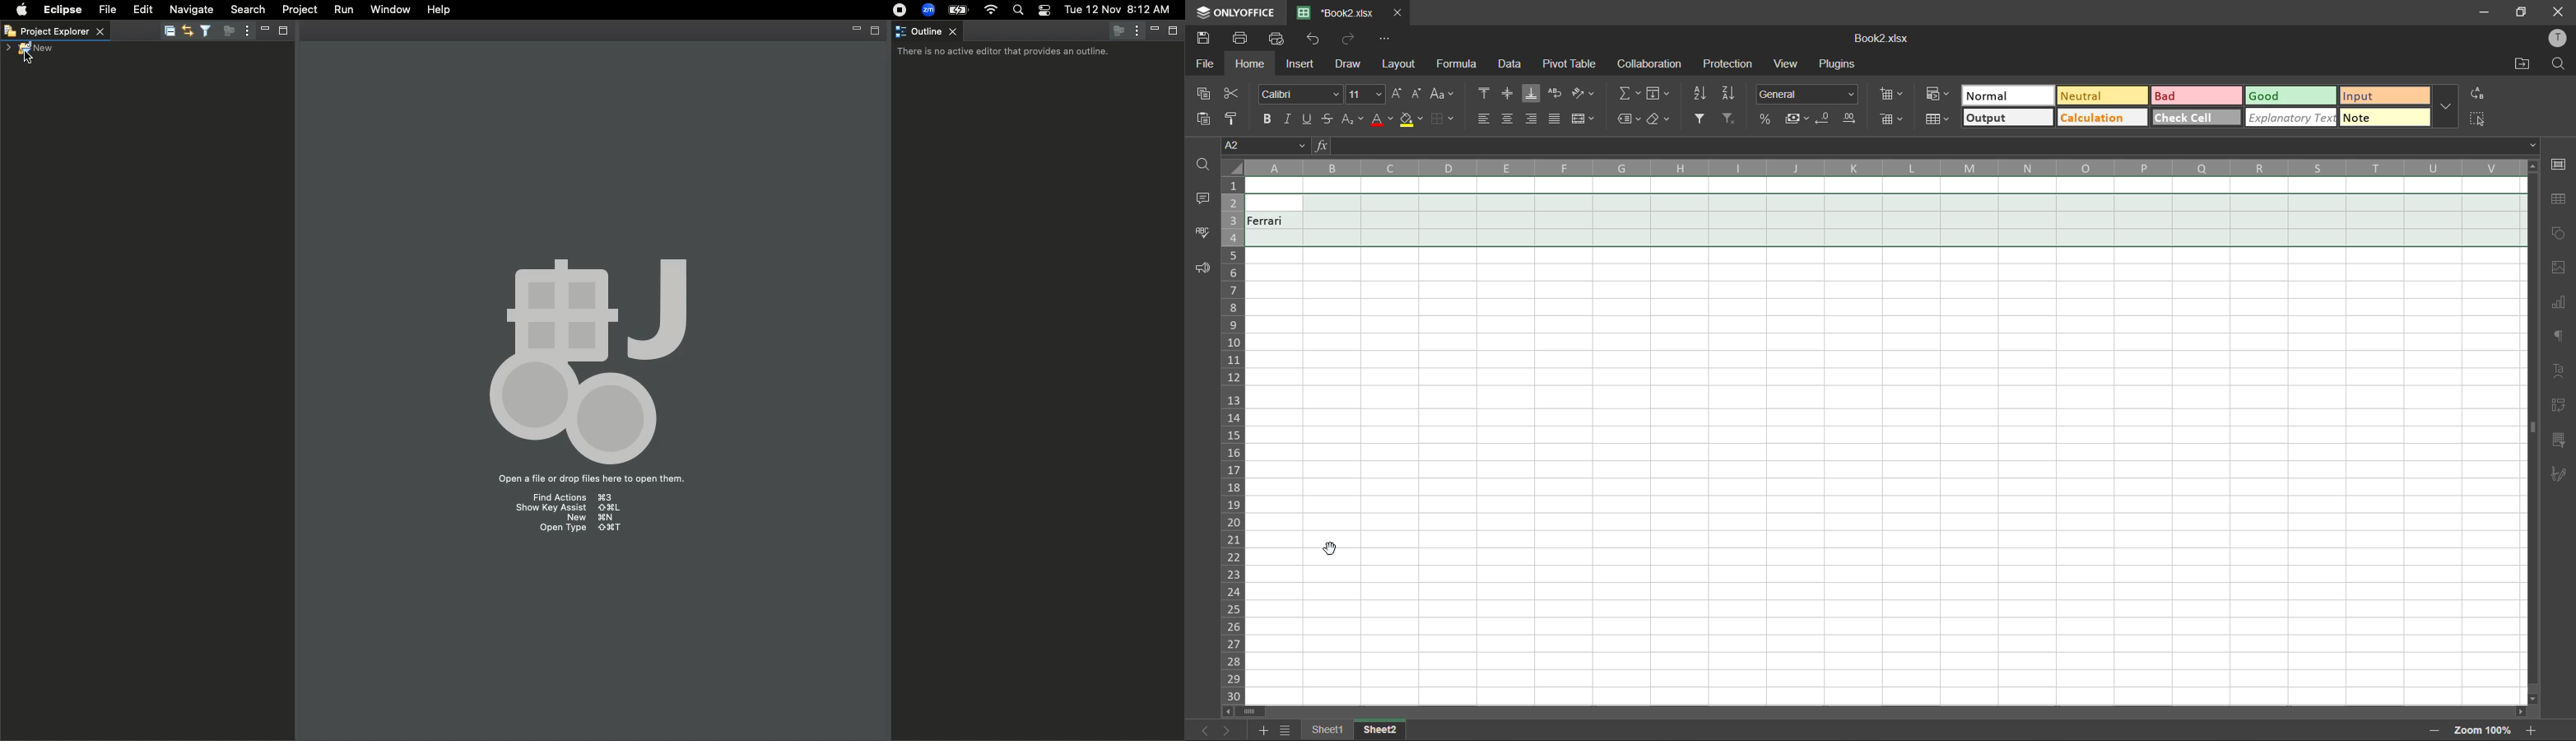 This screenshot has height=756, width=2576. Describe the element at coordinates (2559, 405) in the screenshot. I see `pivot table` at that location.